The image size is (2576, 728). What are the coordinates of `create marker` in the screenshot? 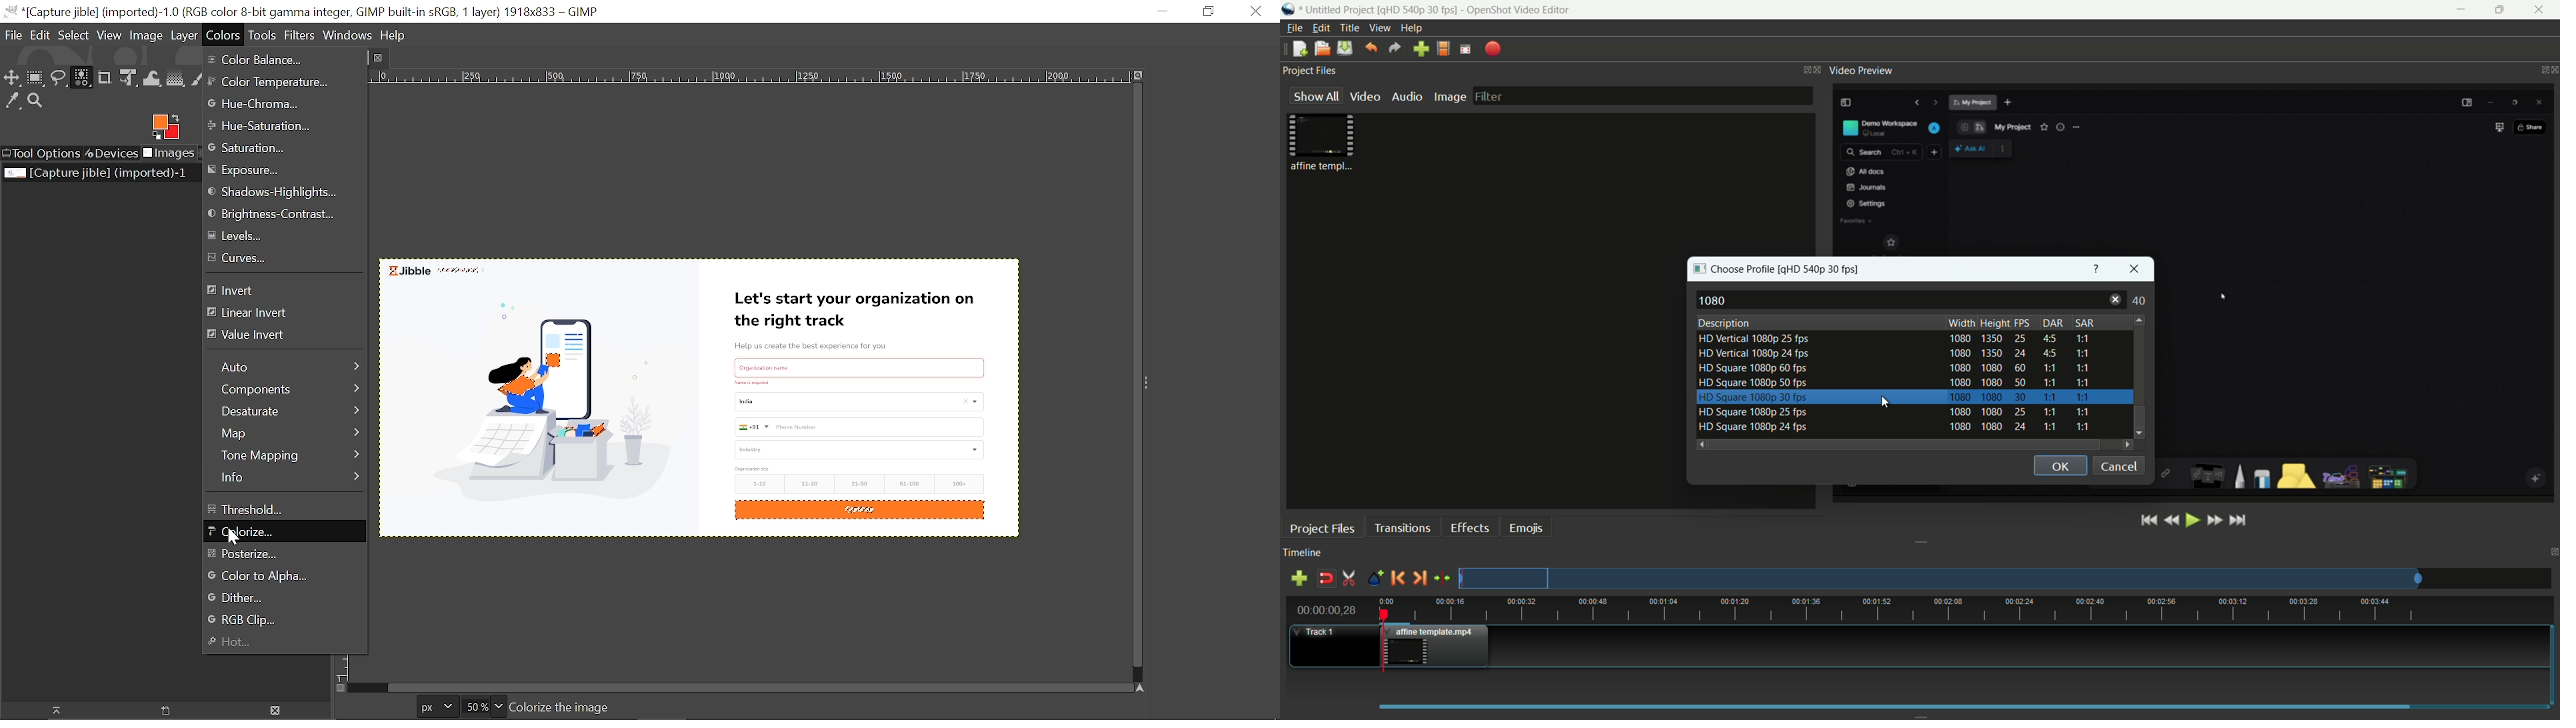 It's located at (1375, 579).